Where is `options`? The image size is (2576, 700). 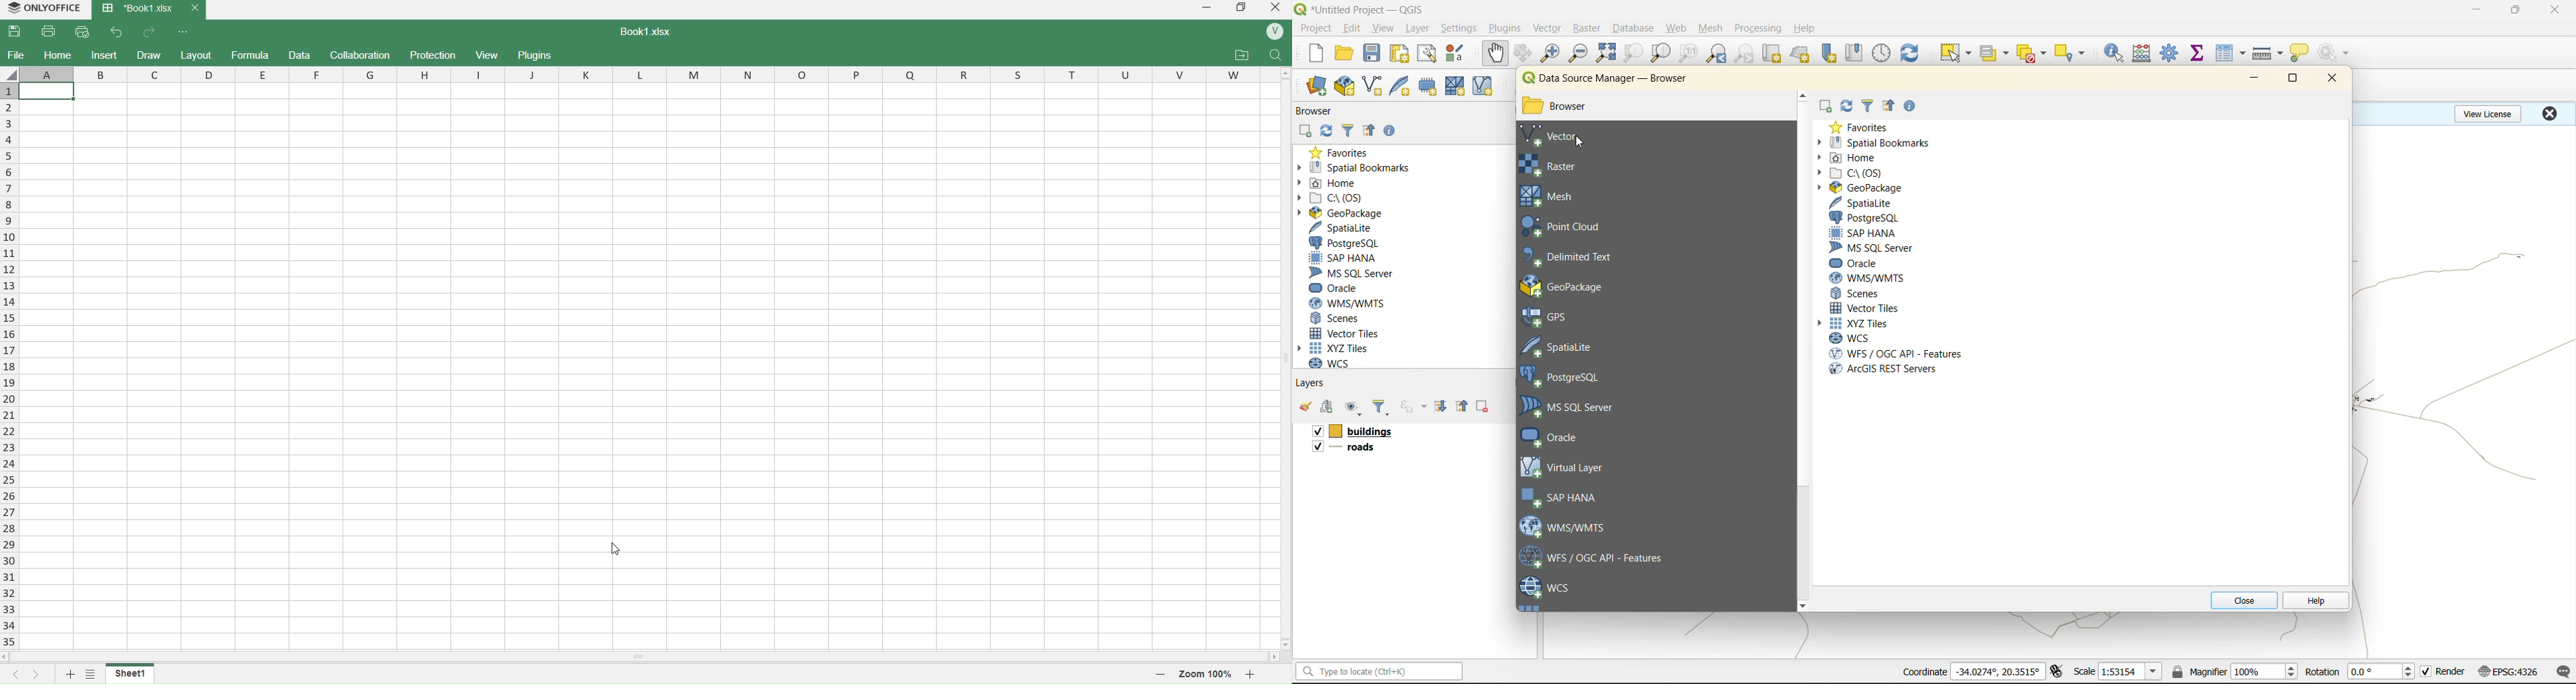
options is located at coordinates (90, 675).